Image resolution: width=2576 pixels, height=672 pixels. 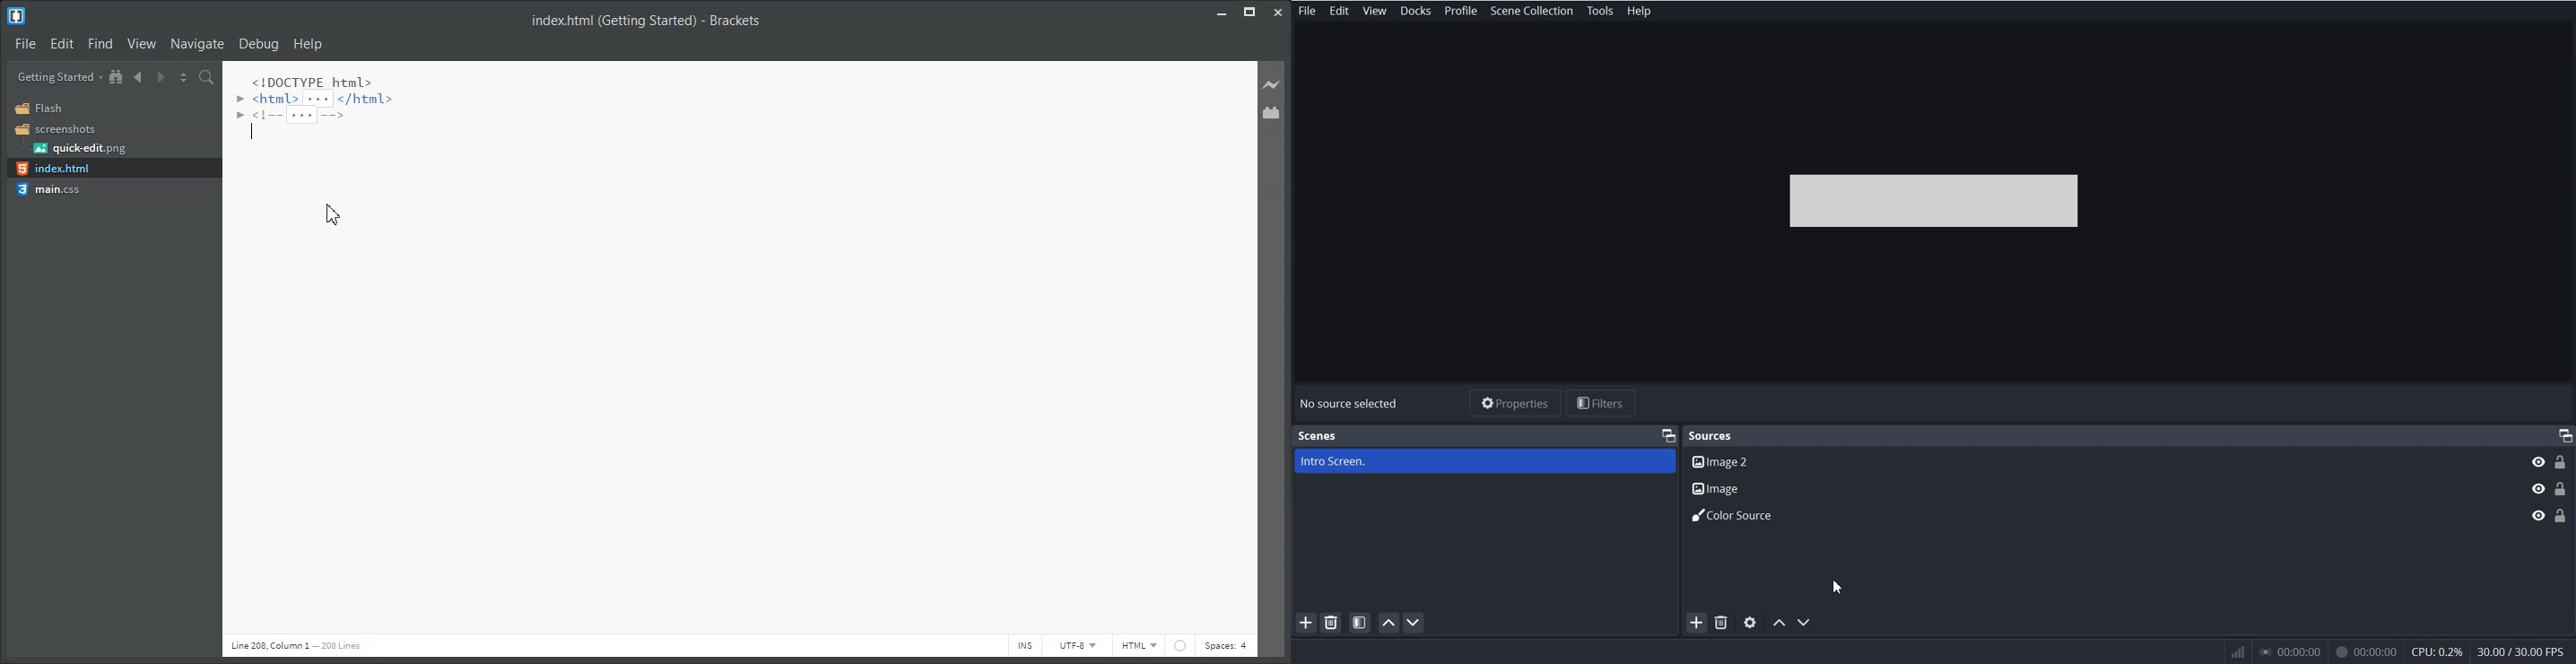 I want to click on Scenes, so click(x=1317, y=436).